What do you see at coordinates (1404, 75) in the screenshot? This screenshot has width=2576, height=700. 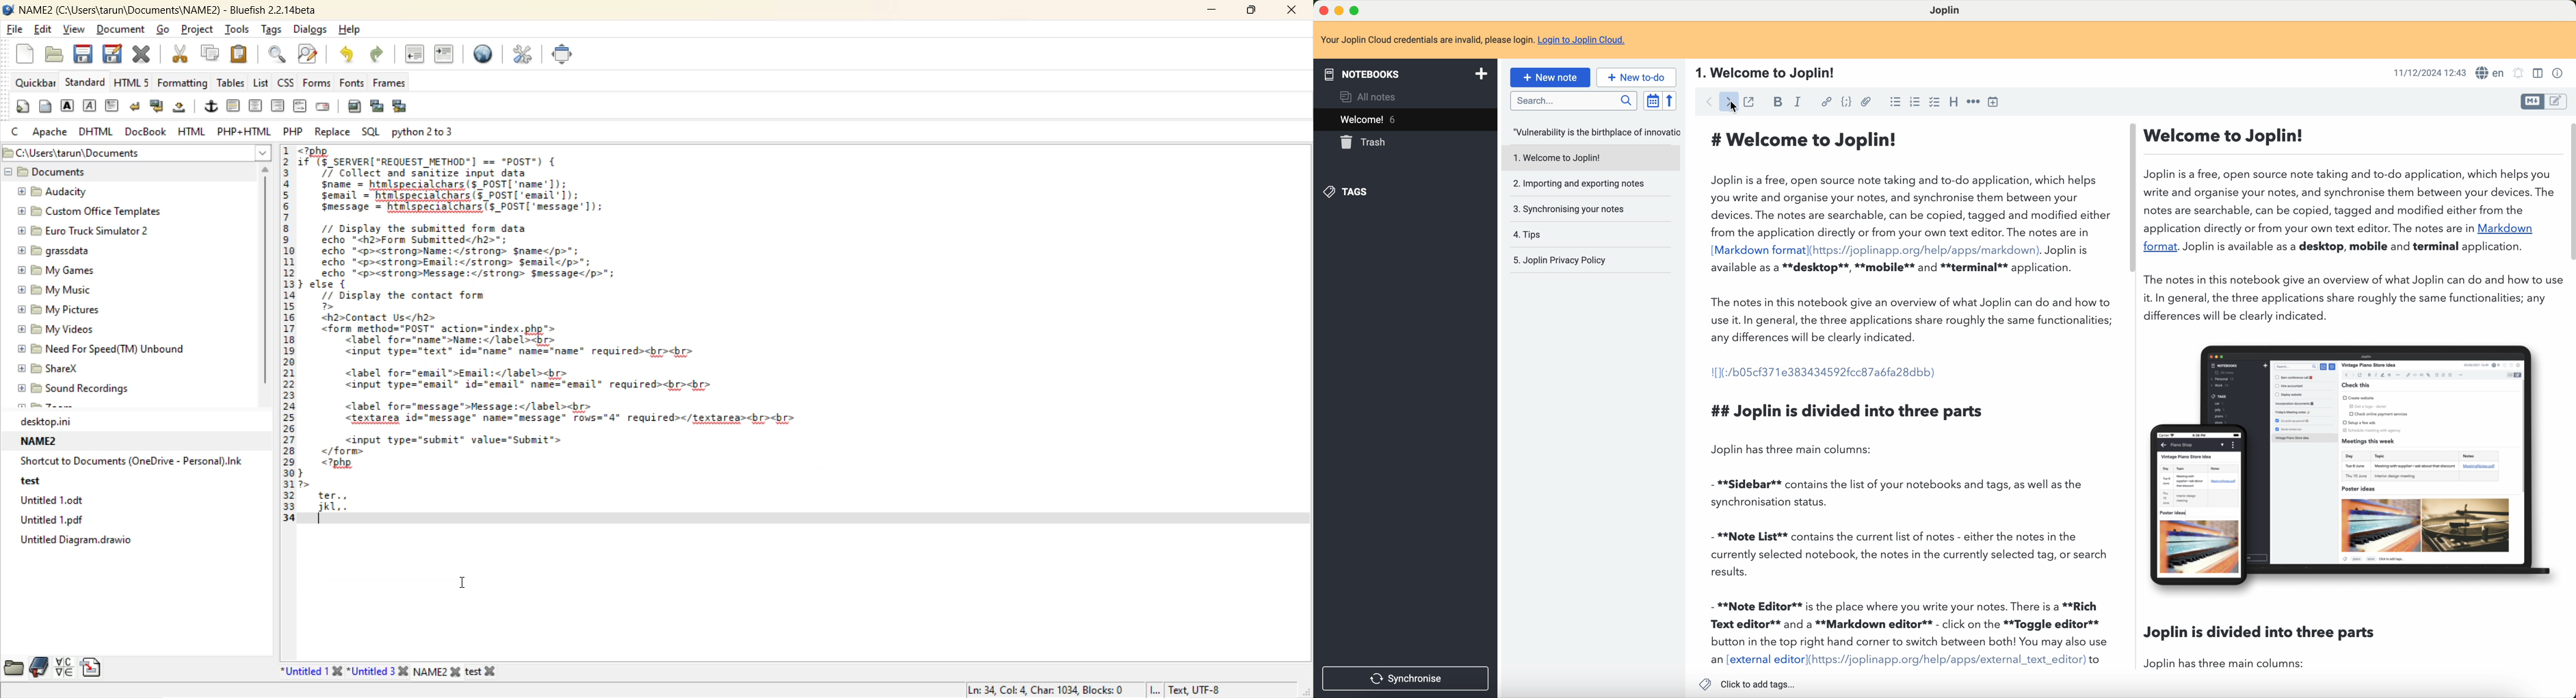 I see `notebooks` at bounding box center [1404, 75].